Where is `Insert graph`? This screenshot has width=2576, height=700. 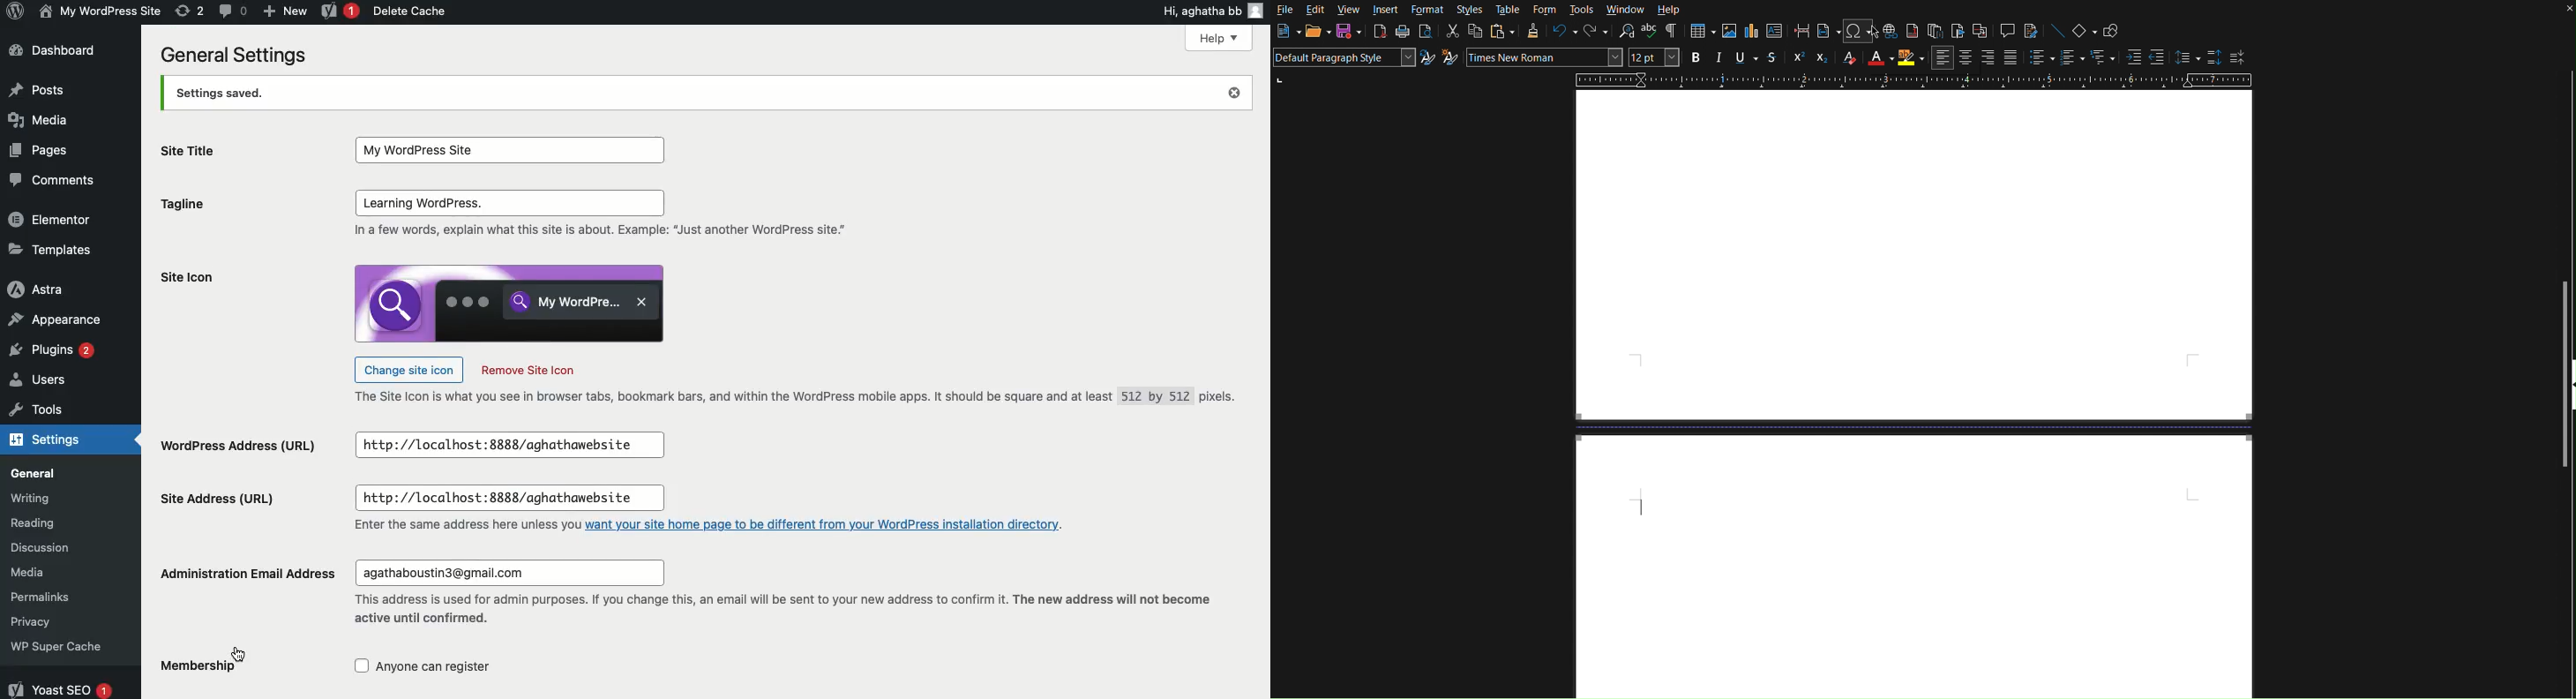 Insert graph is located at coordinates (1751, 33).